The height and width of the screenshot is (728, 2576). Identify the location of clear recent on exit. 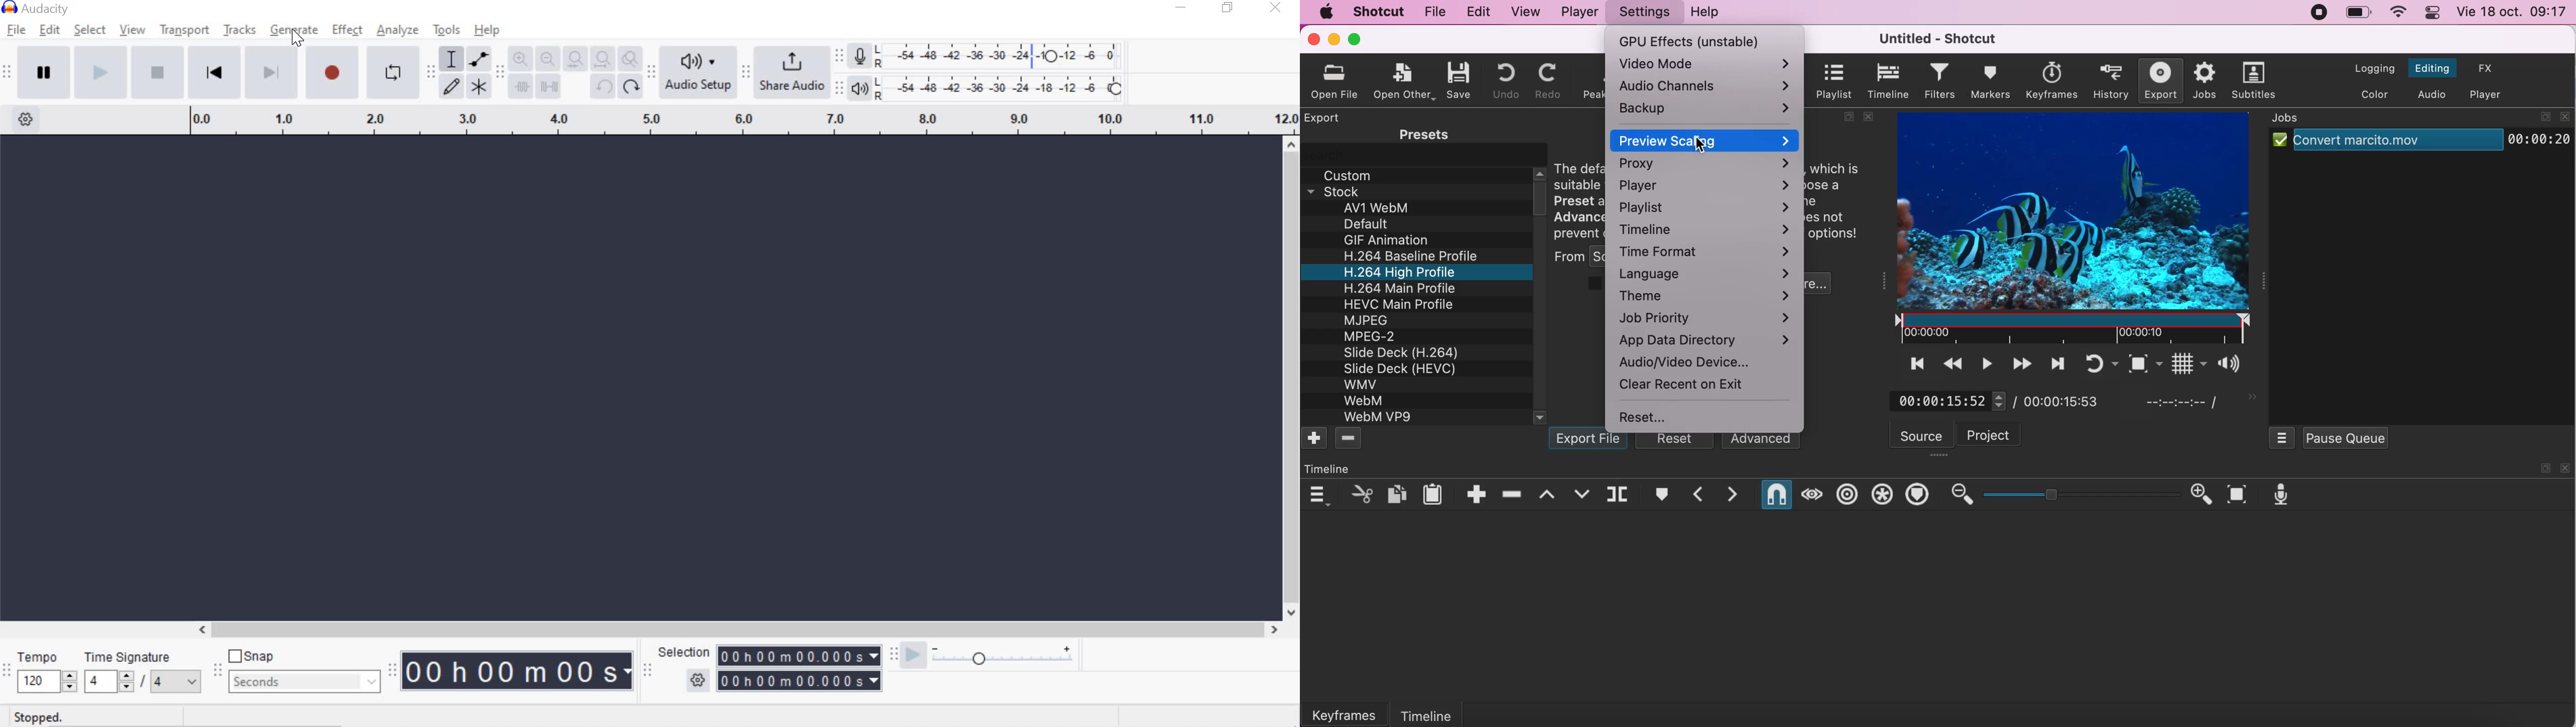
(1683, 384).